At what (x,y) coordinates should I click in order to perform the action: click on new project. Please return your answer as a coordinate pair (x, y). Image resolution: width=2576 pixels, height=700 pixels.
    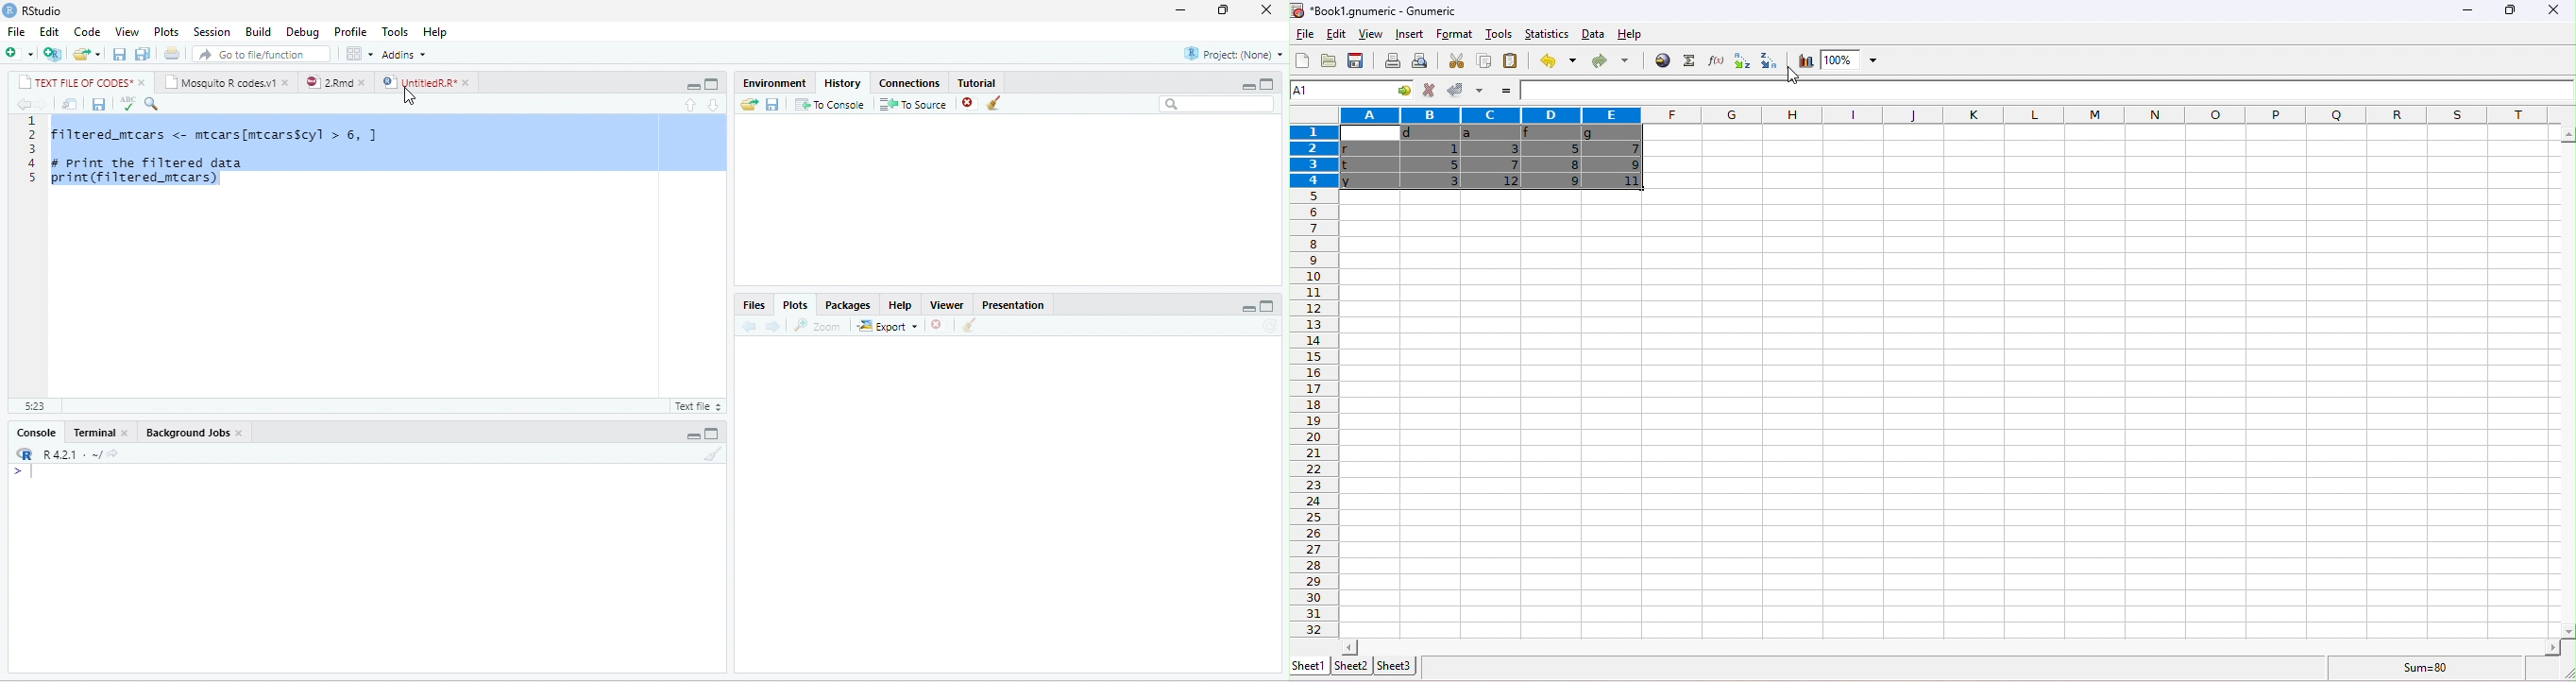
    Looking at the image, I should click on (52, 54).